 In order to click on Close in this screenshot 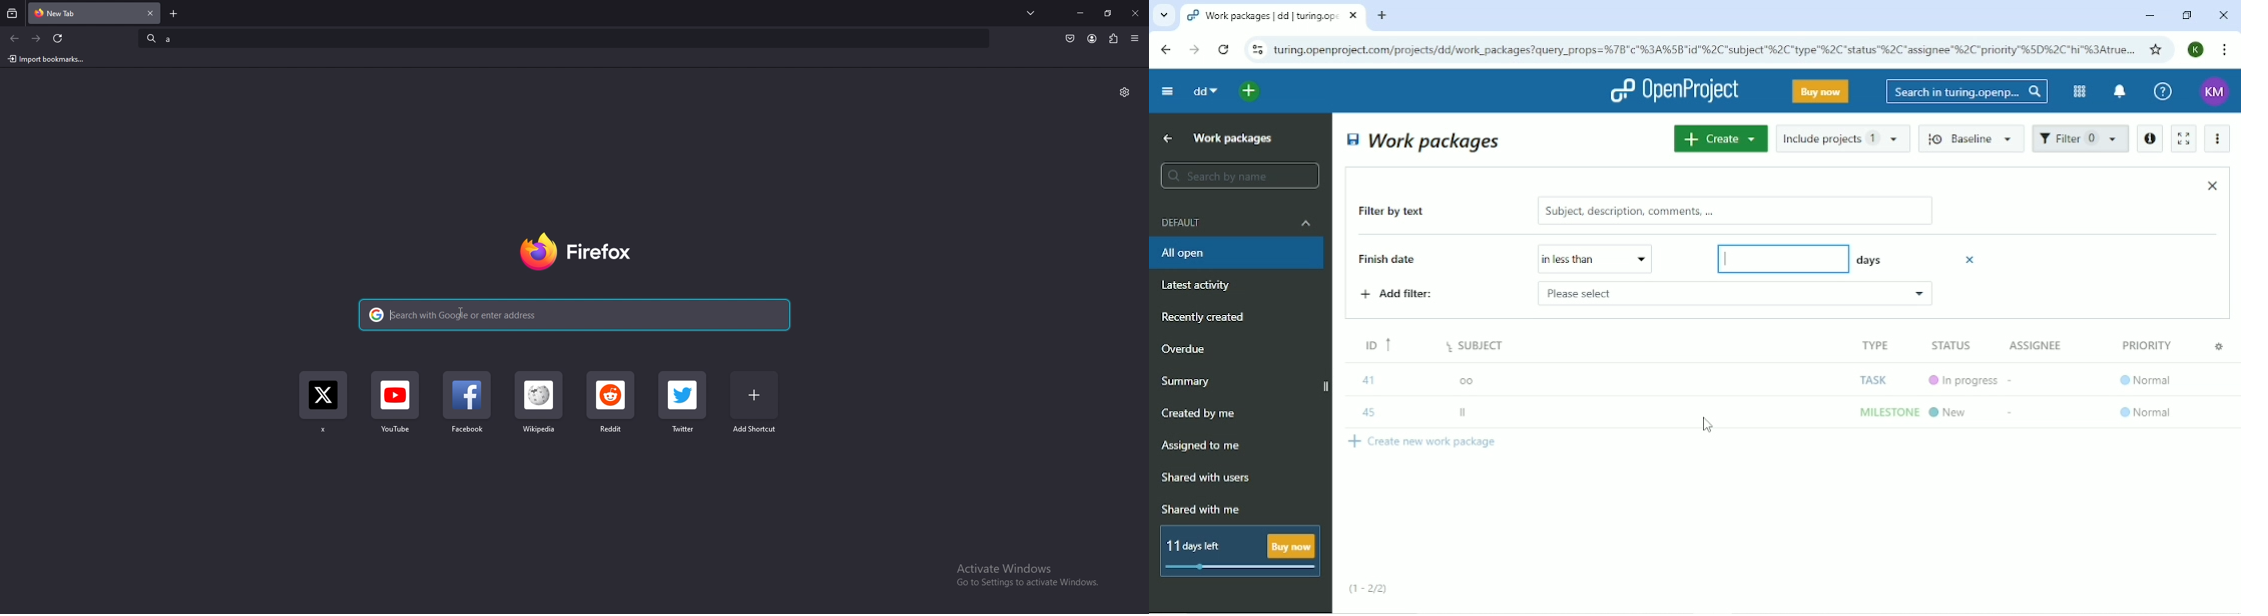, I will do `click(2223, 15)`.